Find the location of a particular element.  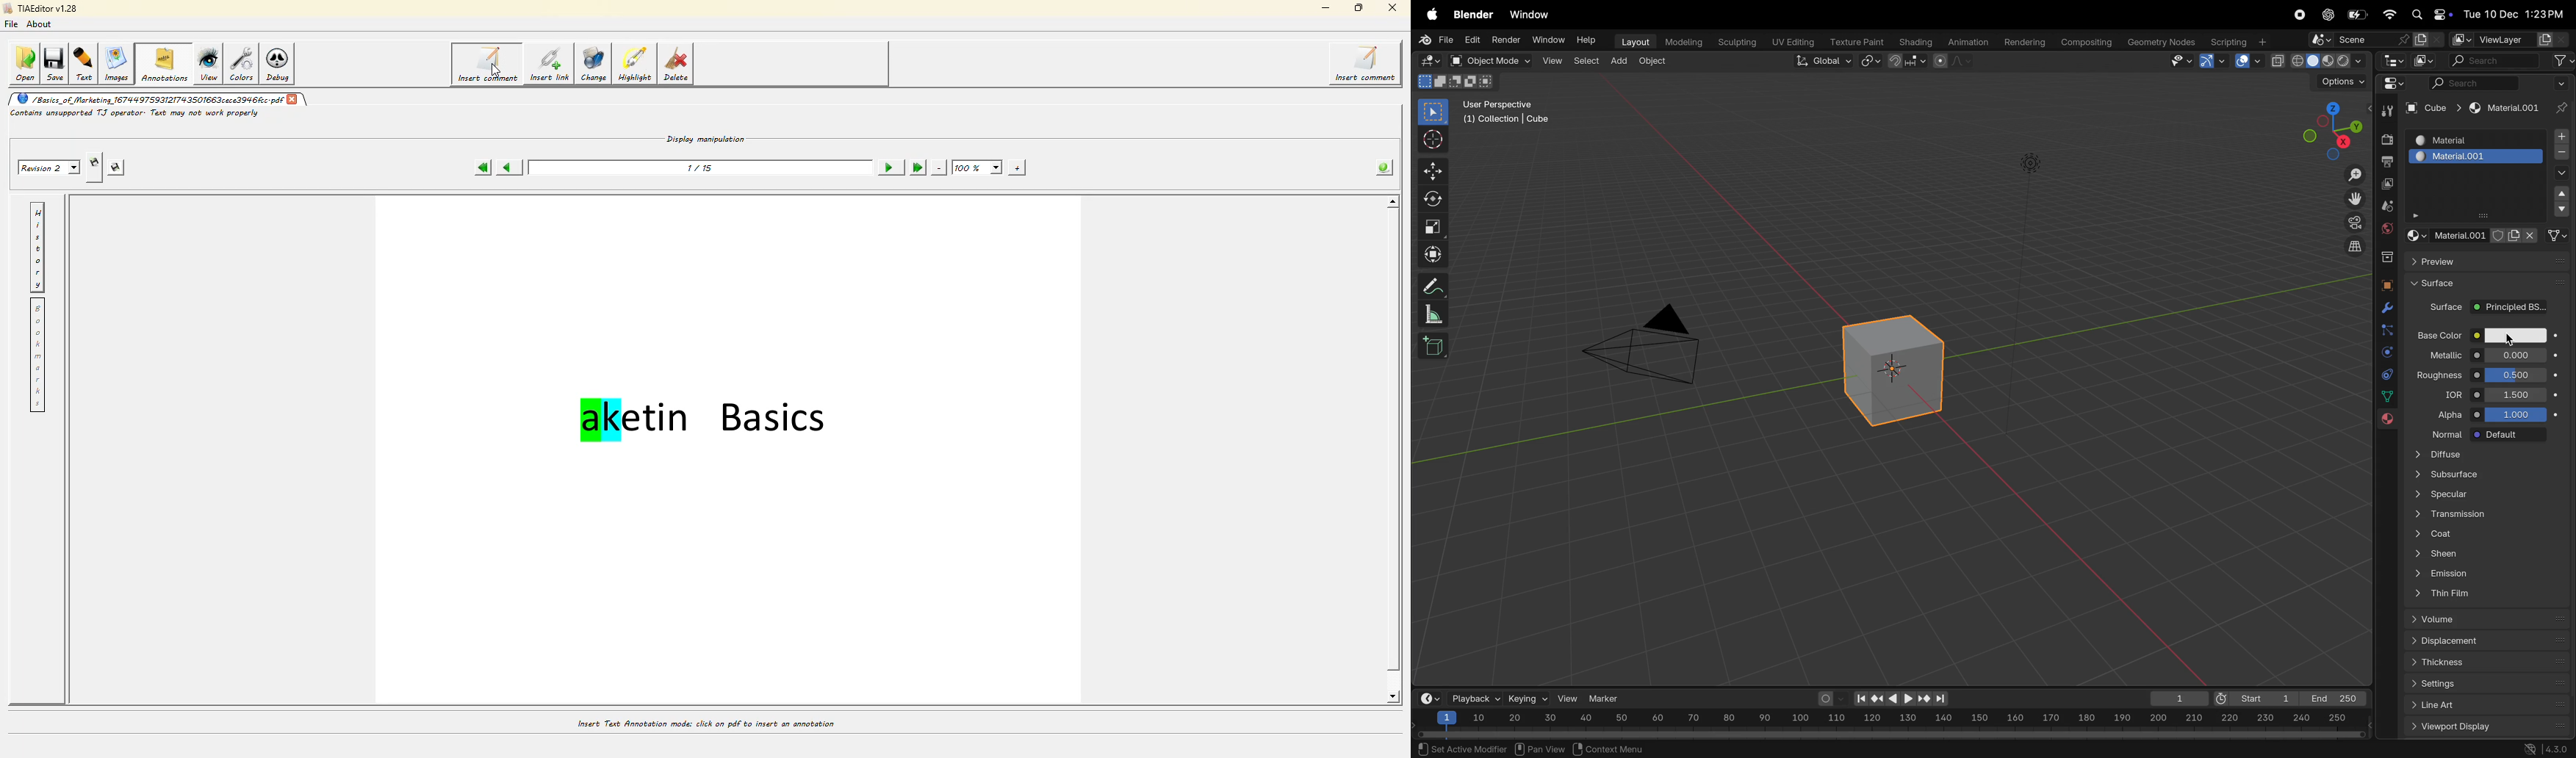

pan view is located at coordinates (1540, 748).